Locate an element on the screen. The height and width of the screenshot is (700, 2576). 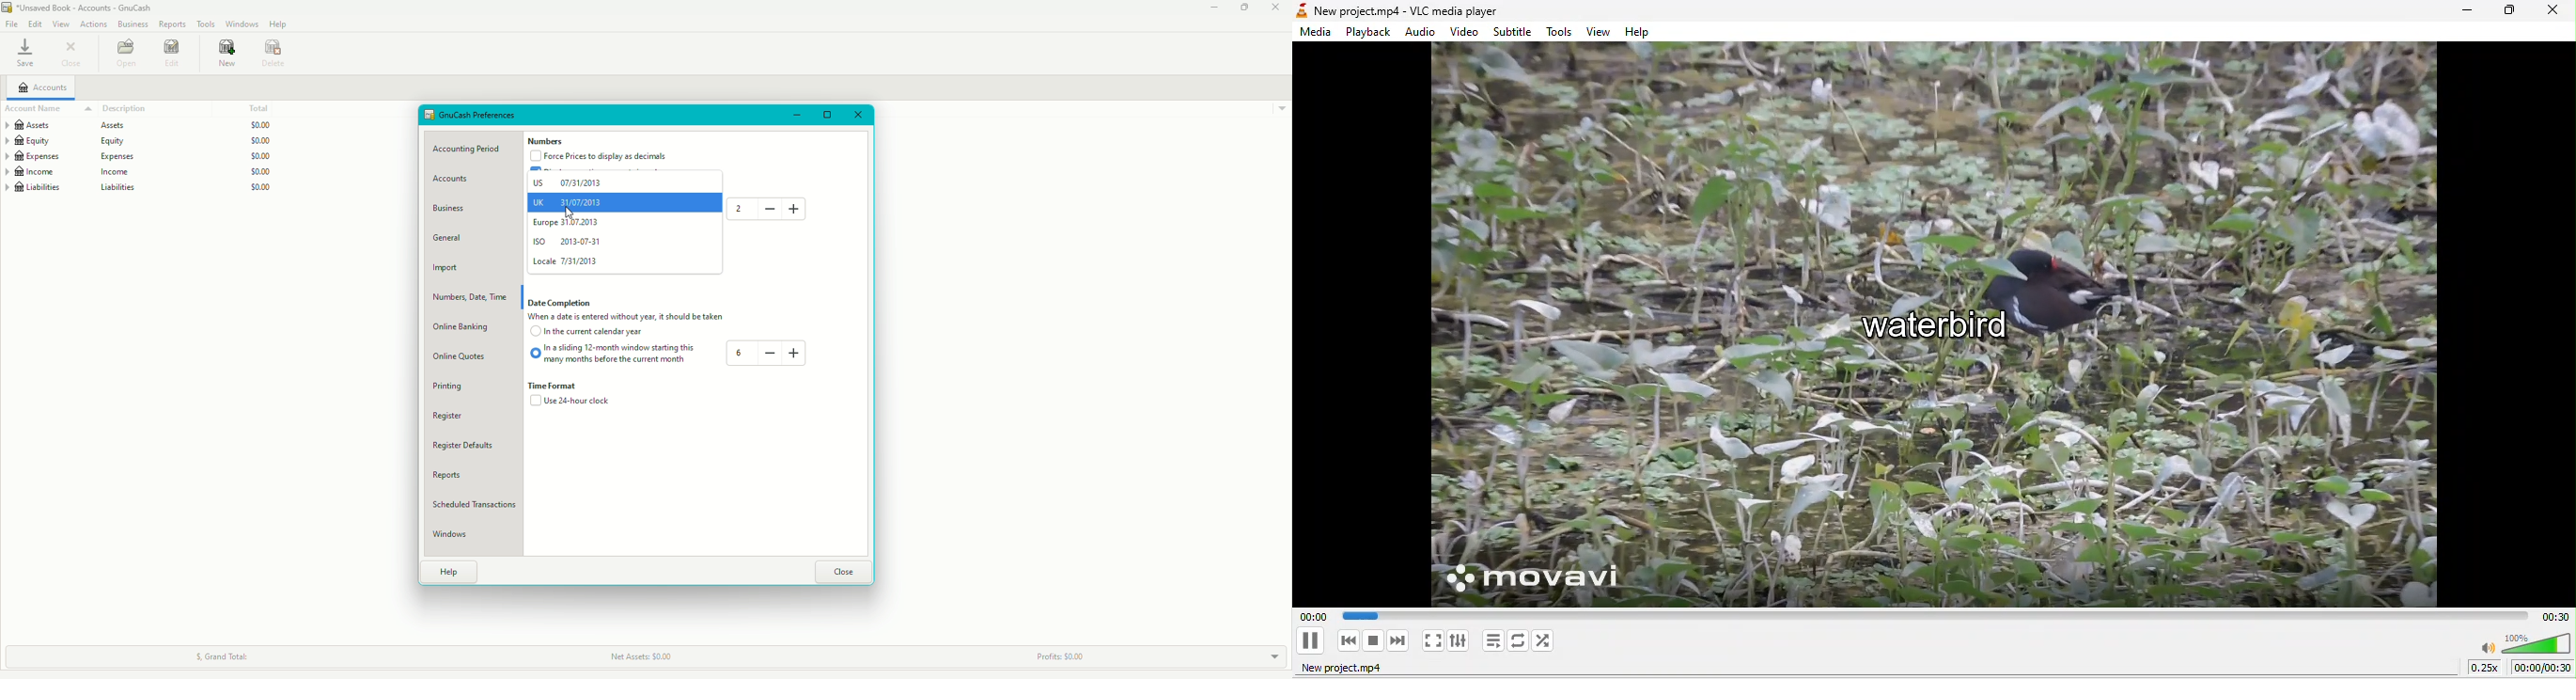
Caption is located at coordinates (635, 317).